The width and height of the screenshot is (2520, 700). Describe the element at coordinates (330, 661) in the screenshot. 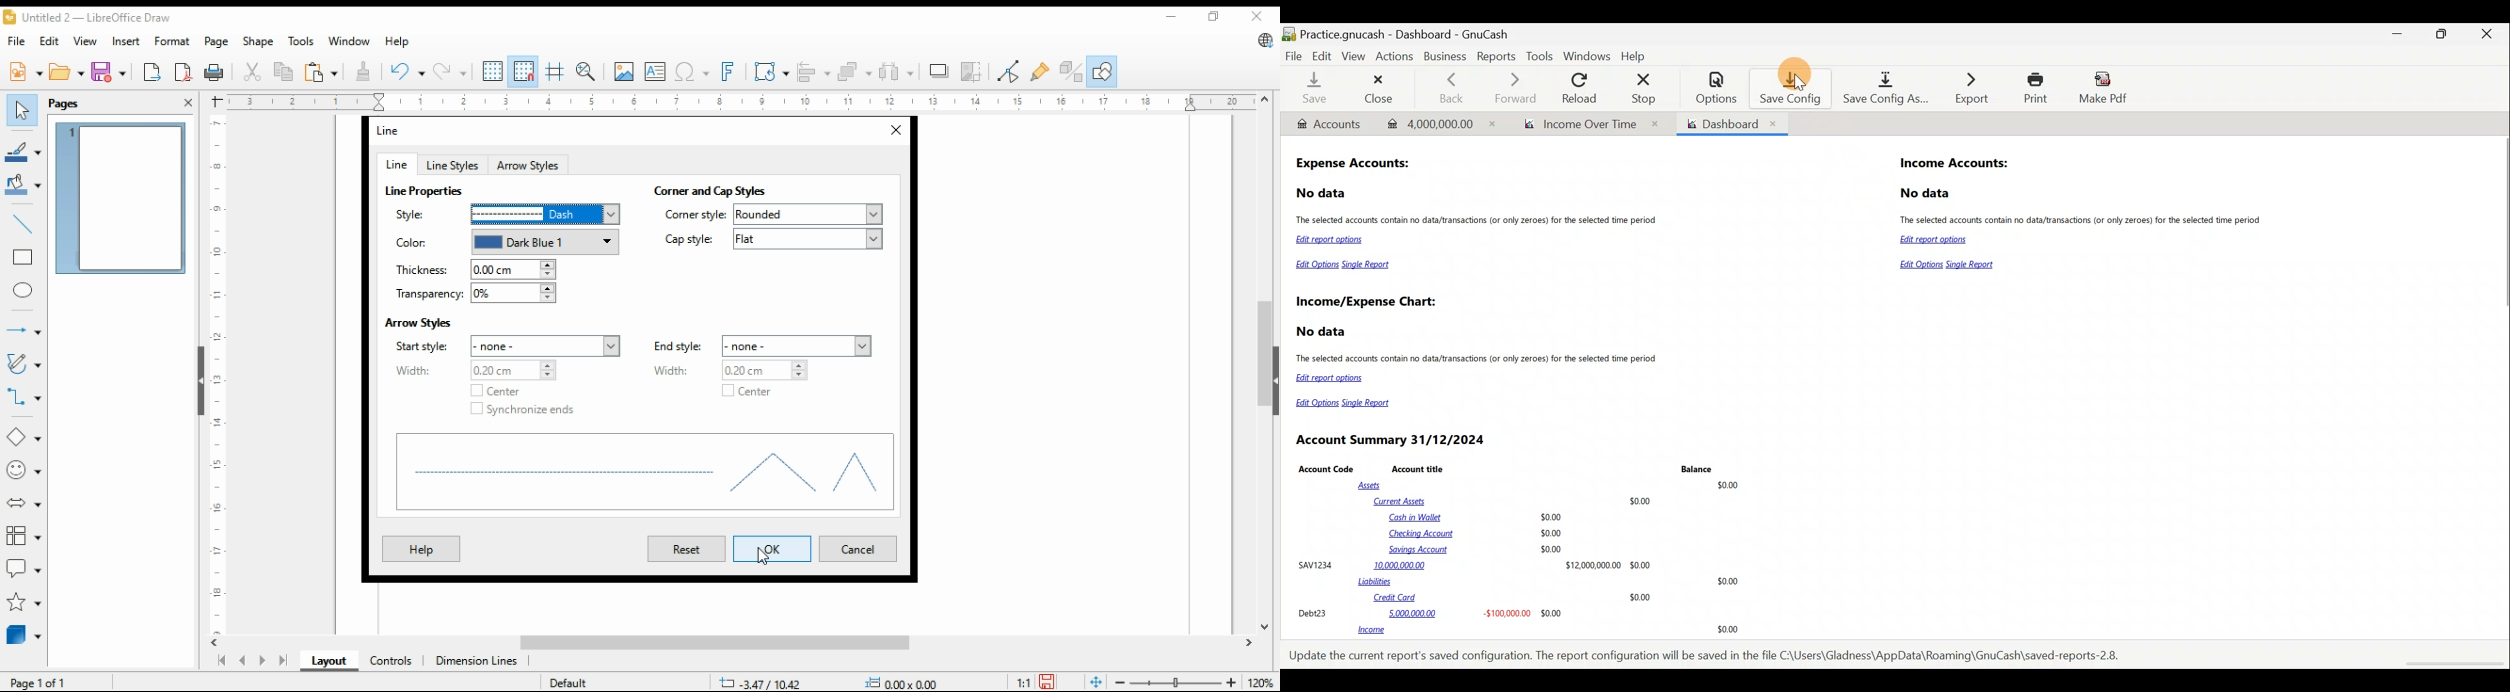

I see `layout` at that location.